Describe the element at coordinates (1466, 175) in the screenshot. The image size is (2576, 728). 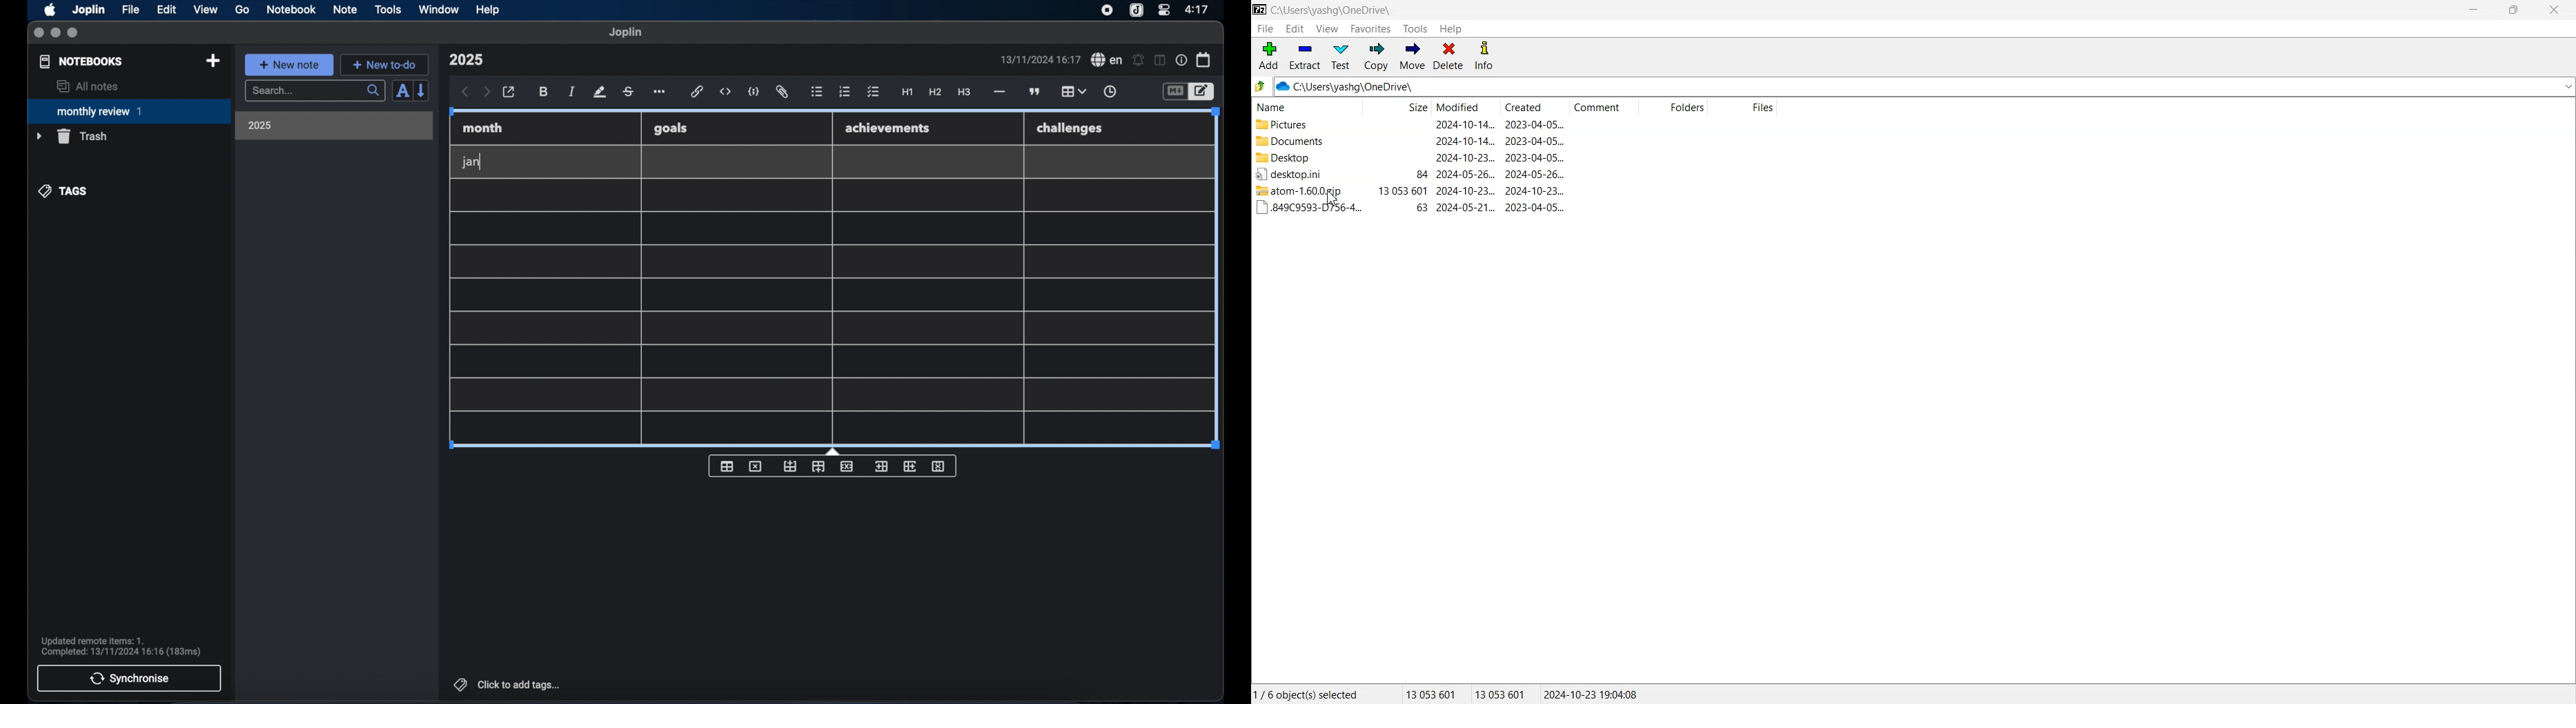
I see `2024-05-26` at that location.